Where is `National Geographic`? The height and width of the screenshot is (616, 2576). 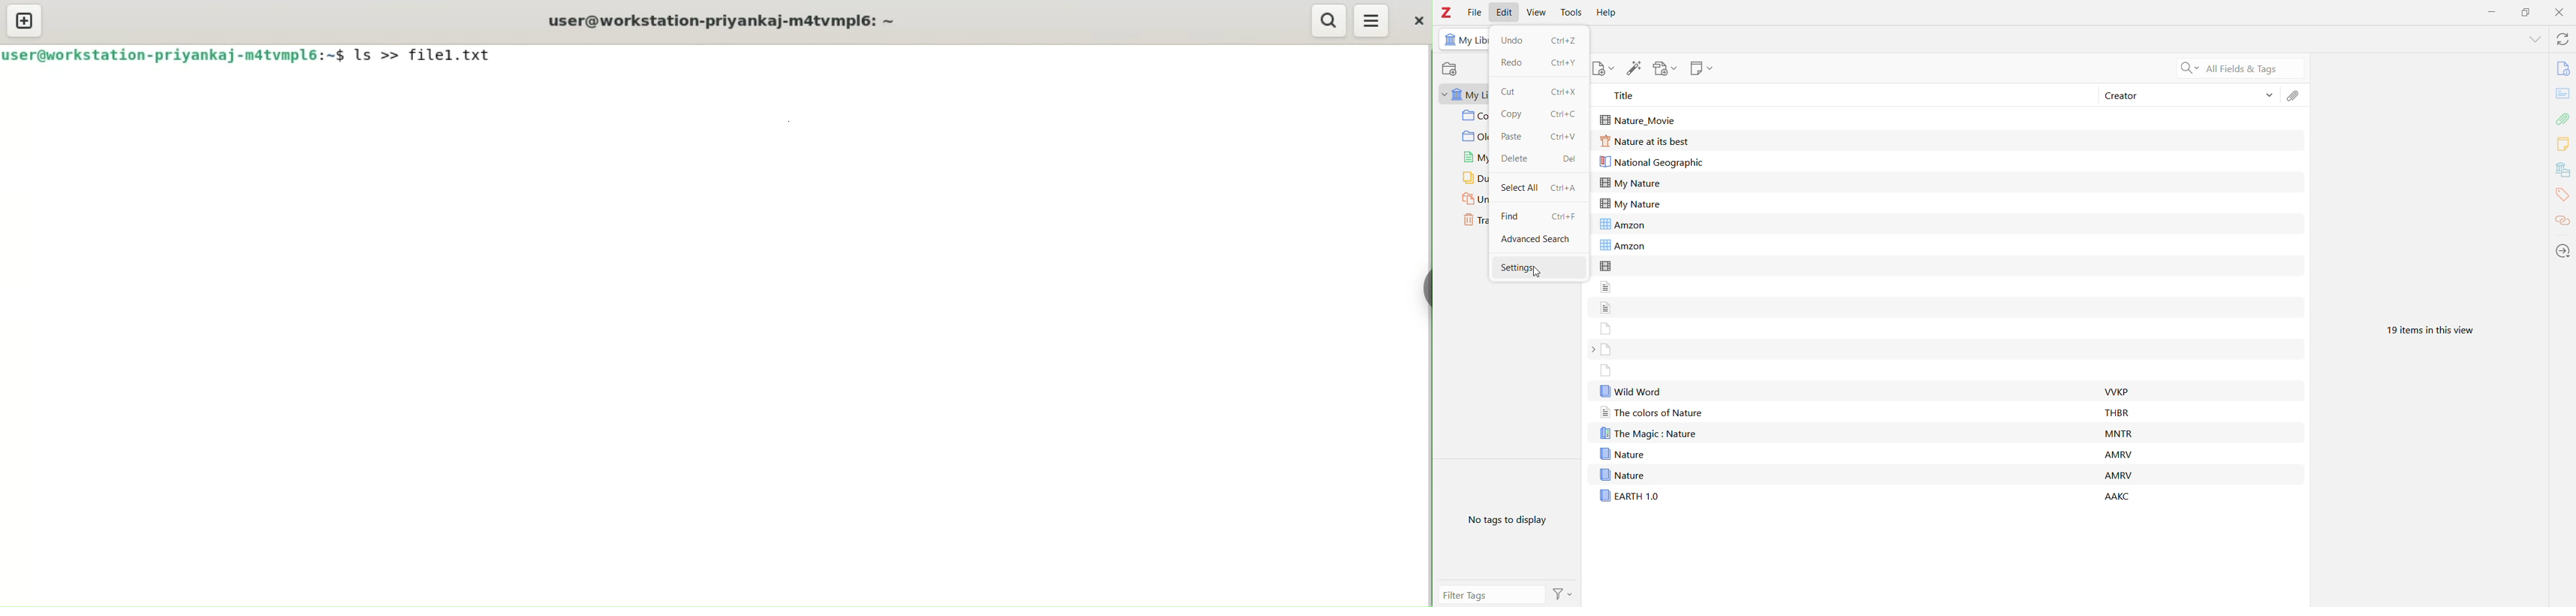
National Geographic is located at coordinates (1657, 163).